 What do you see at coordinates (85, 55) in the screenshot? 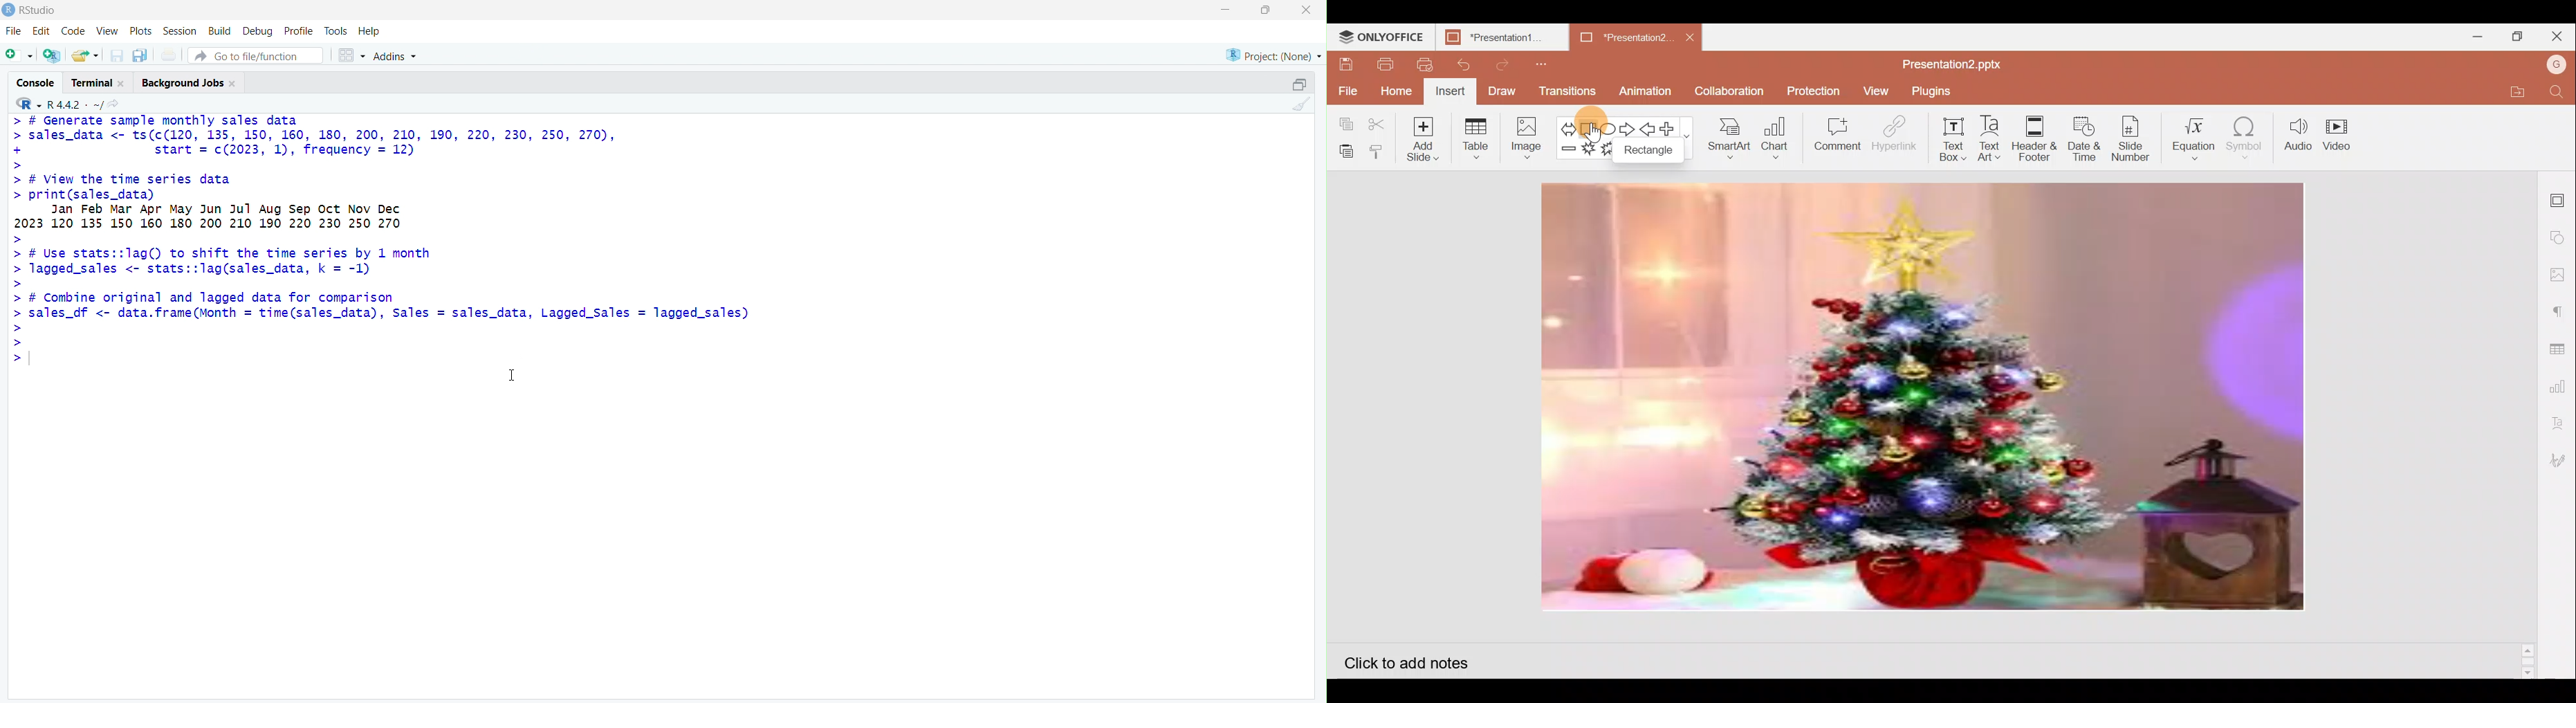
I see `open an existing file` at bounding box center [85, 55].